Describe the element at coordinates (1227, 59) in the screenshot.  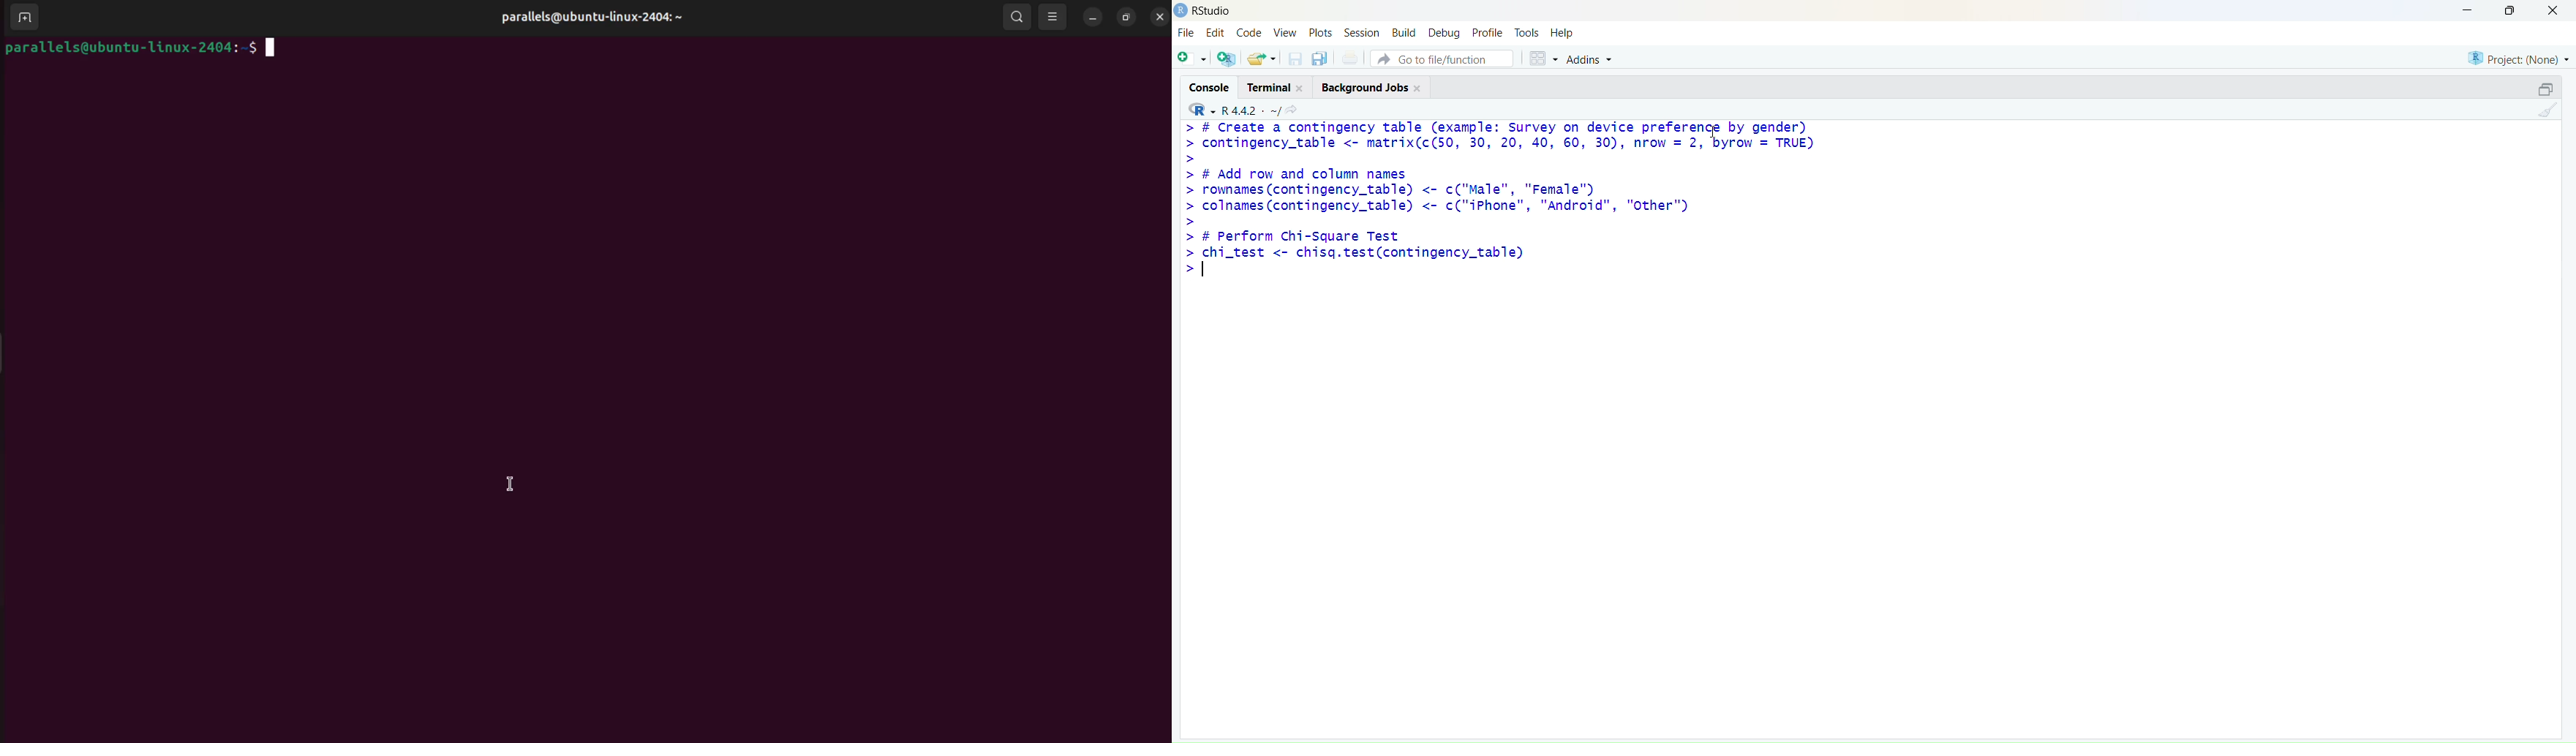
I see `add R file` at that location.